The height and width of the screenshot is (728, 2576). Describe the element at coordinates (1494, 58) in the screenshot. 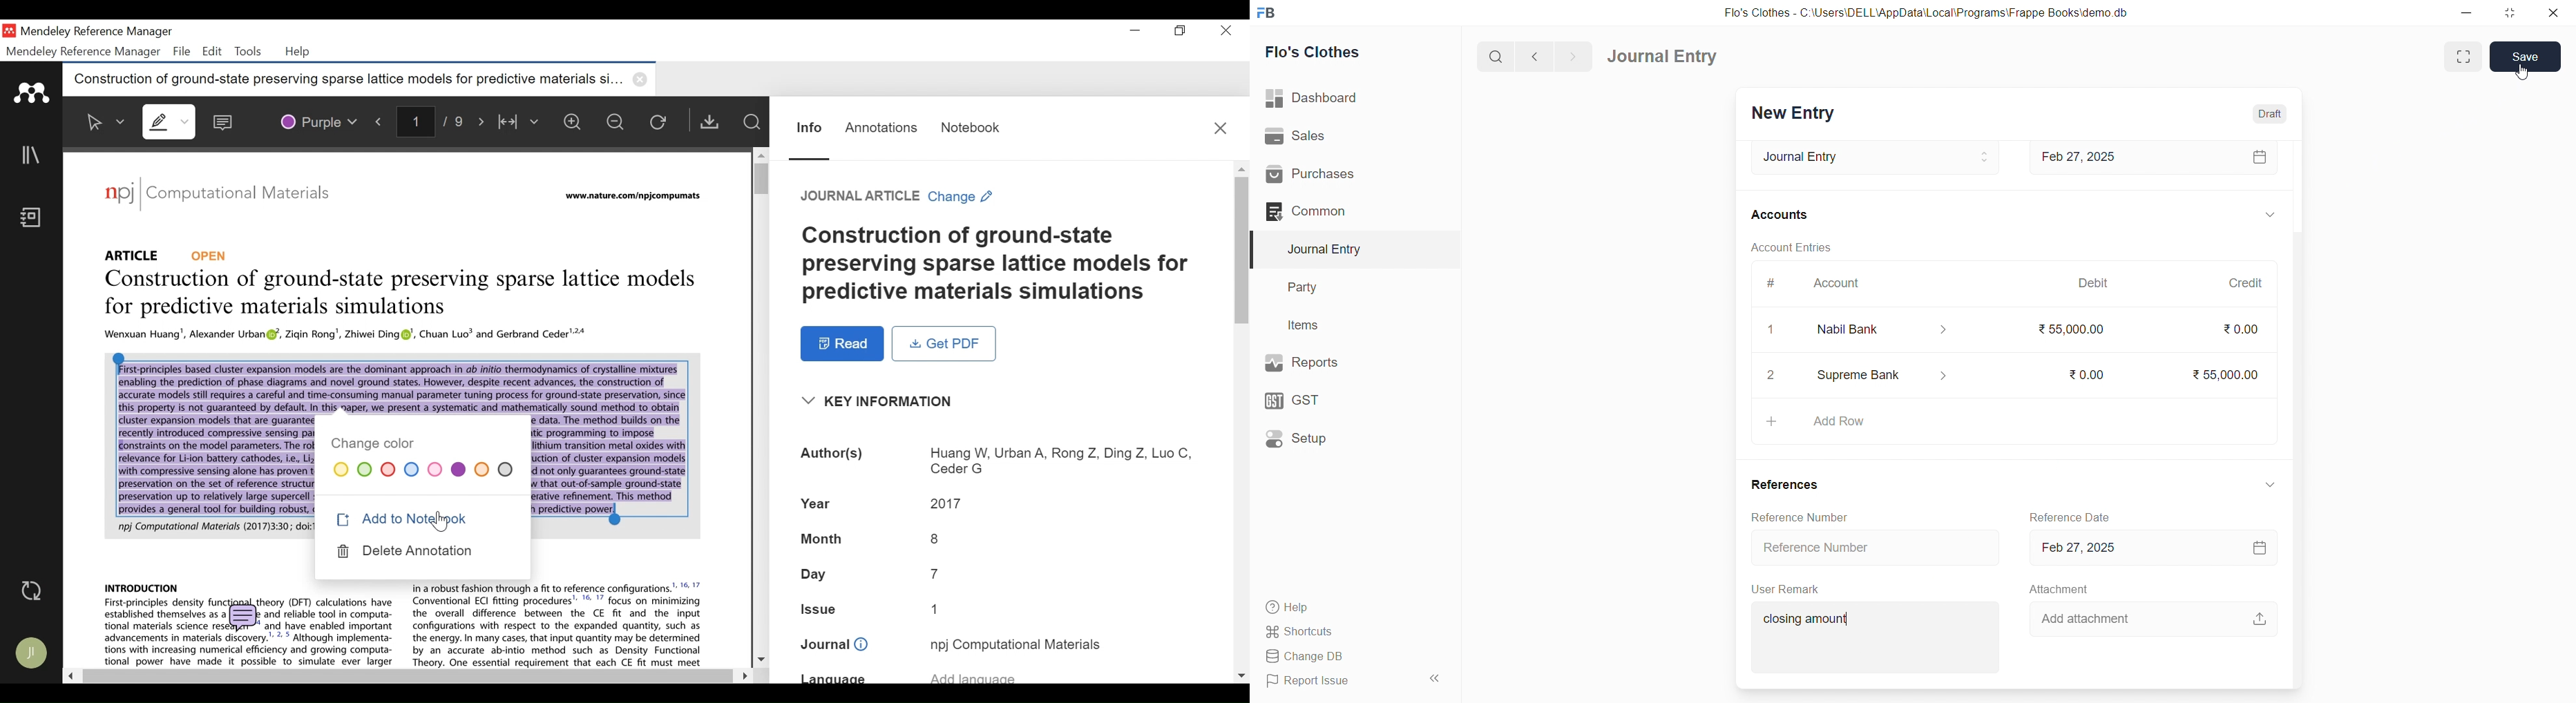

I see `search` at that location.